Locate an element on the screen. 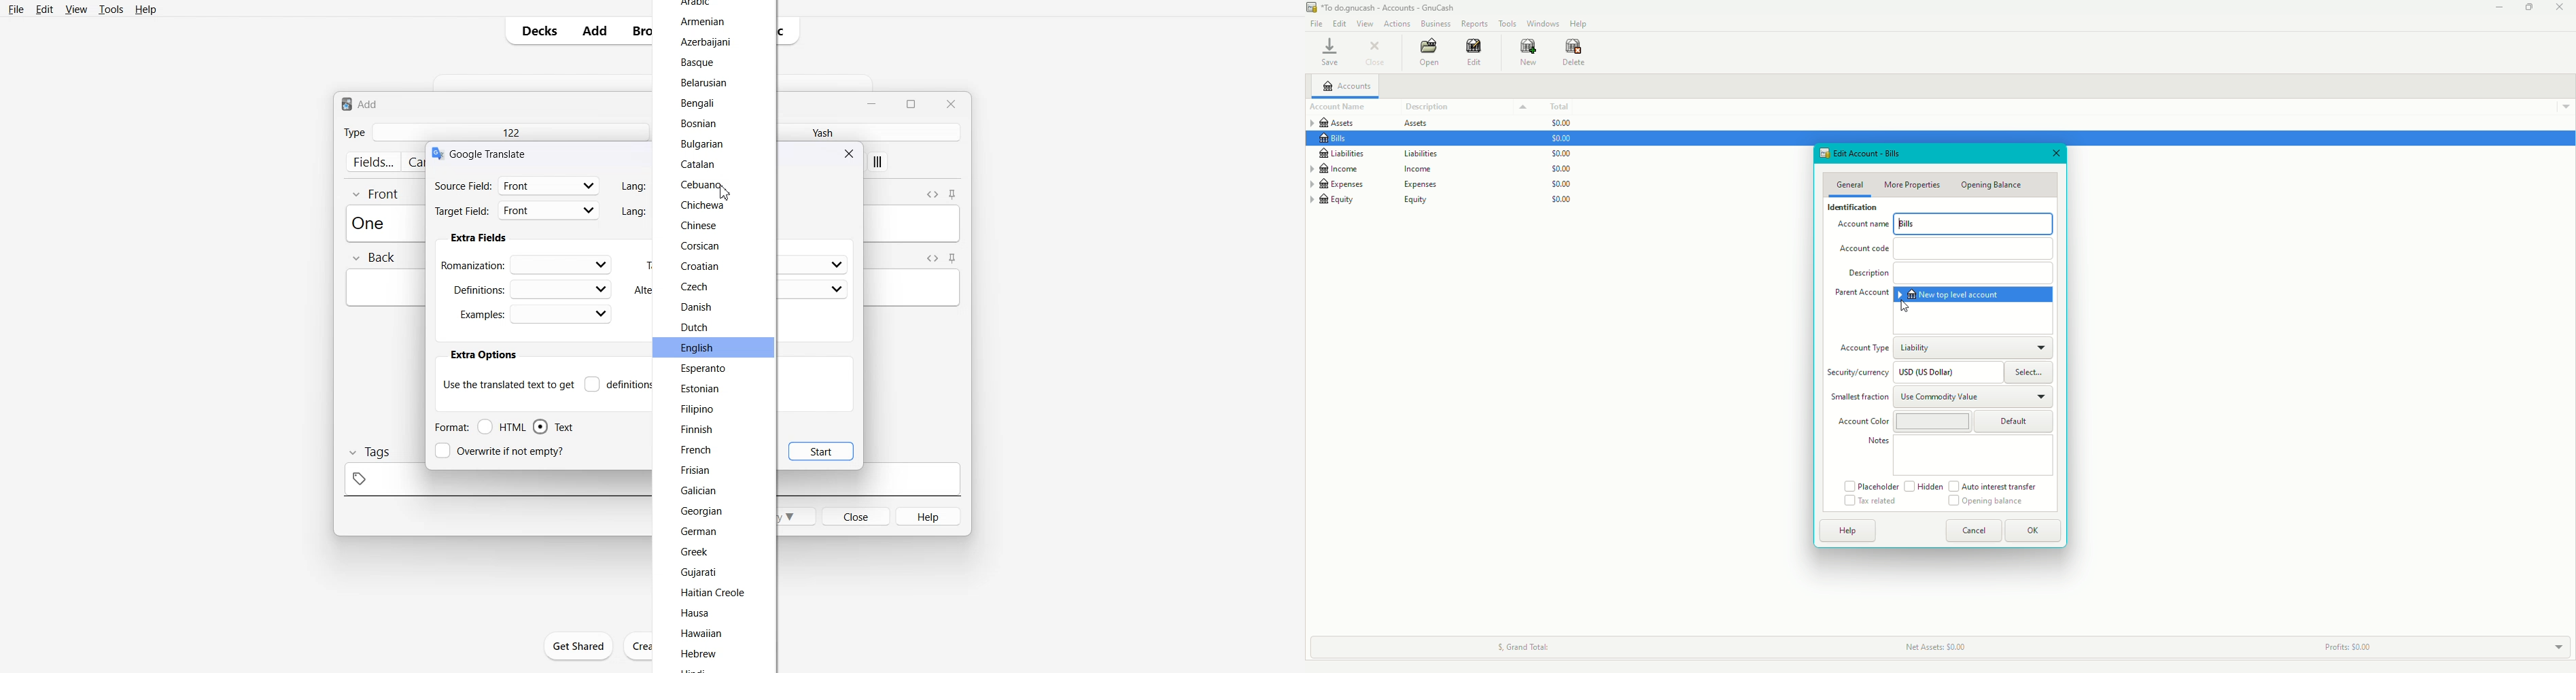 The image size is (2576, 700). Cursor is located at coordinates (725, 192).